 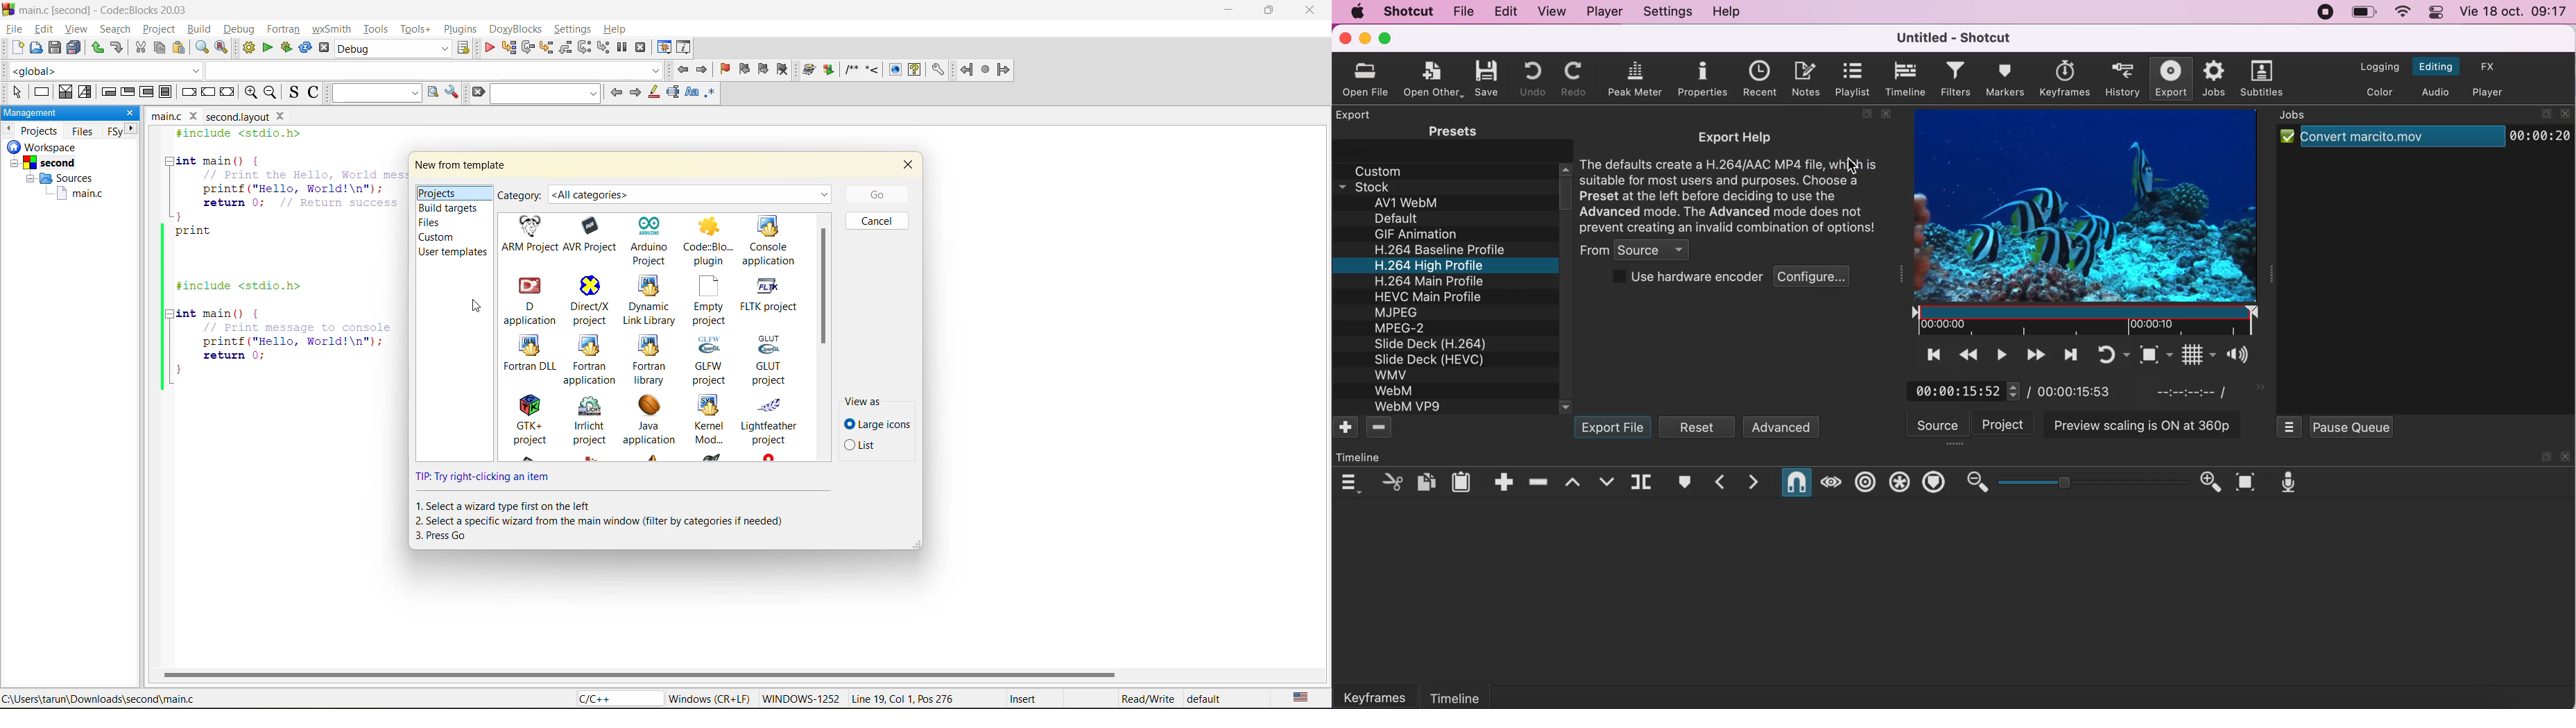 I want to click on entry condition loop, so click(x=110, y=93).